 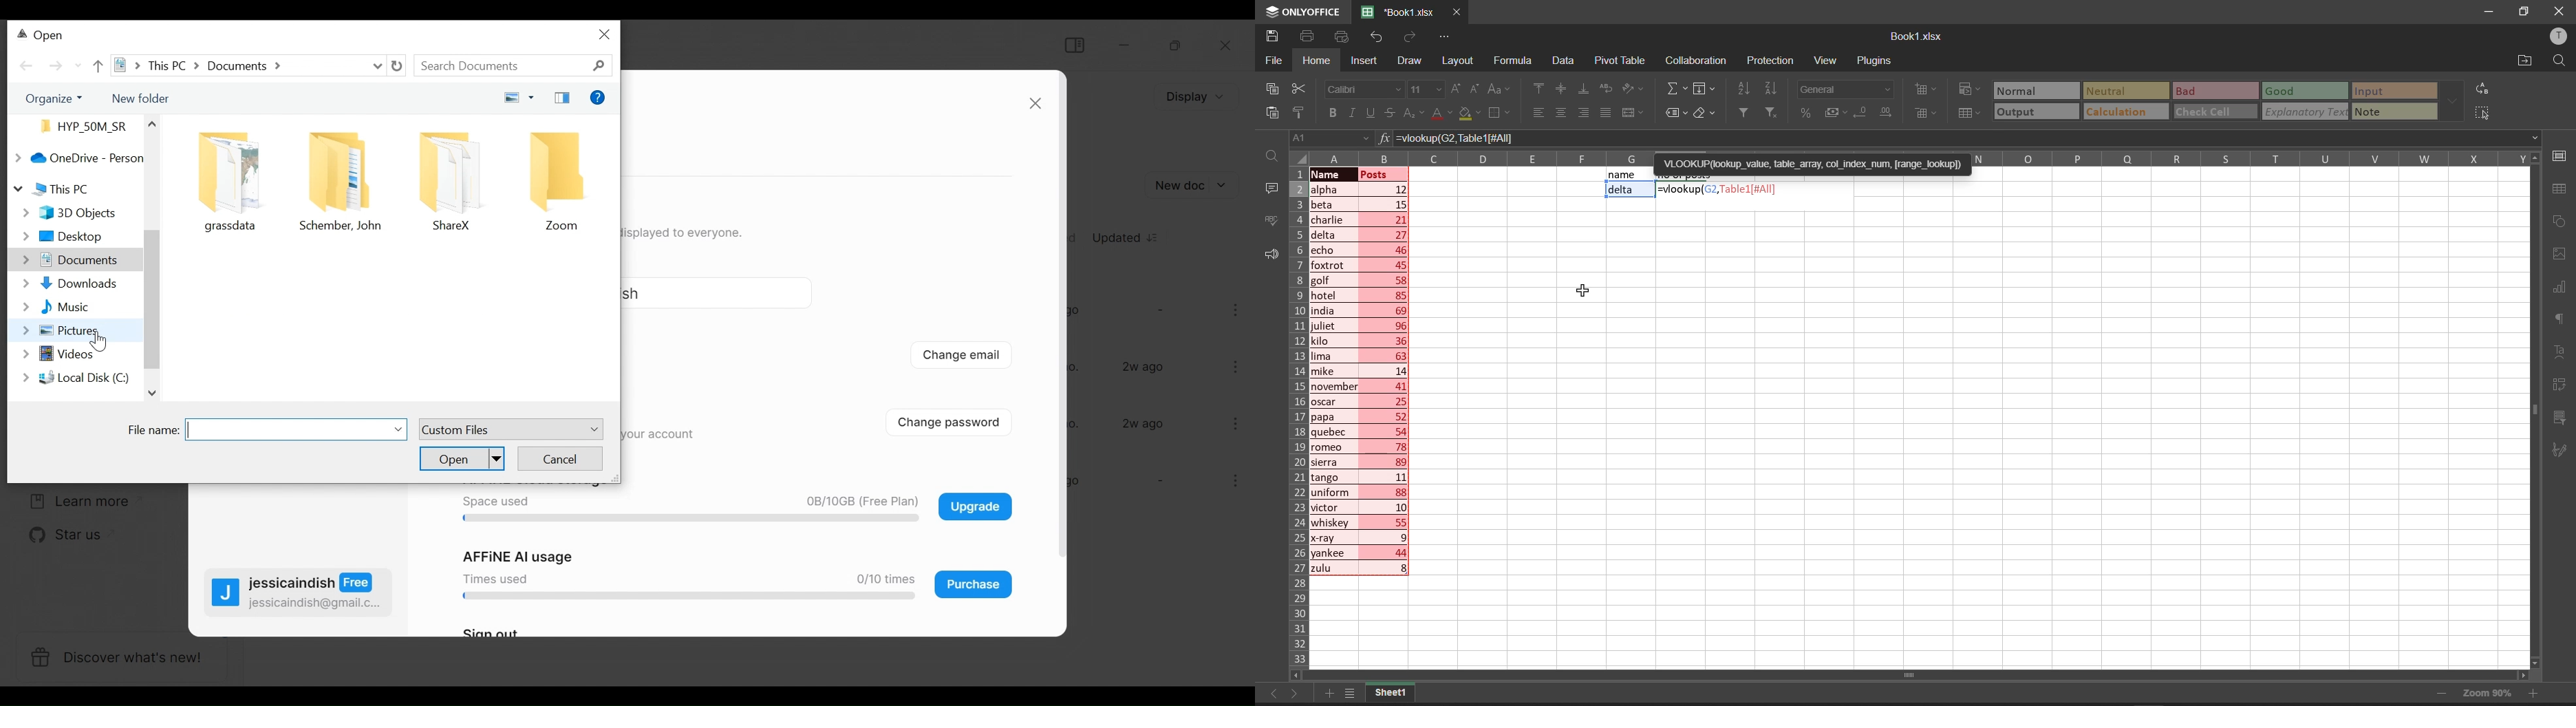 What do you see at coordinates (1353, 694) in the screenshot?
I see `list of sheets` at bounding box center [1353, 694].